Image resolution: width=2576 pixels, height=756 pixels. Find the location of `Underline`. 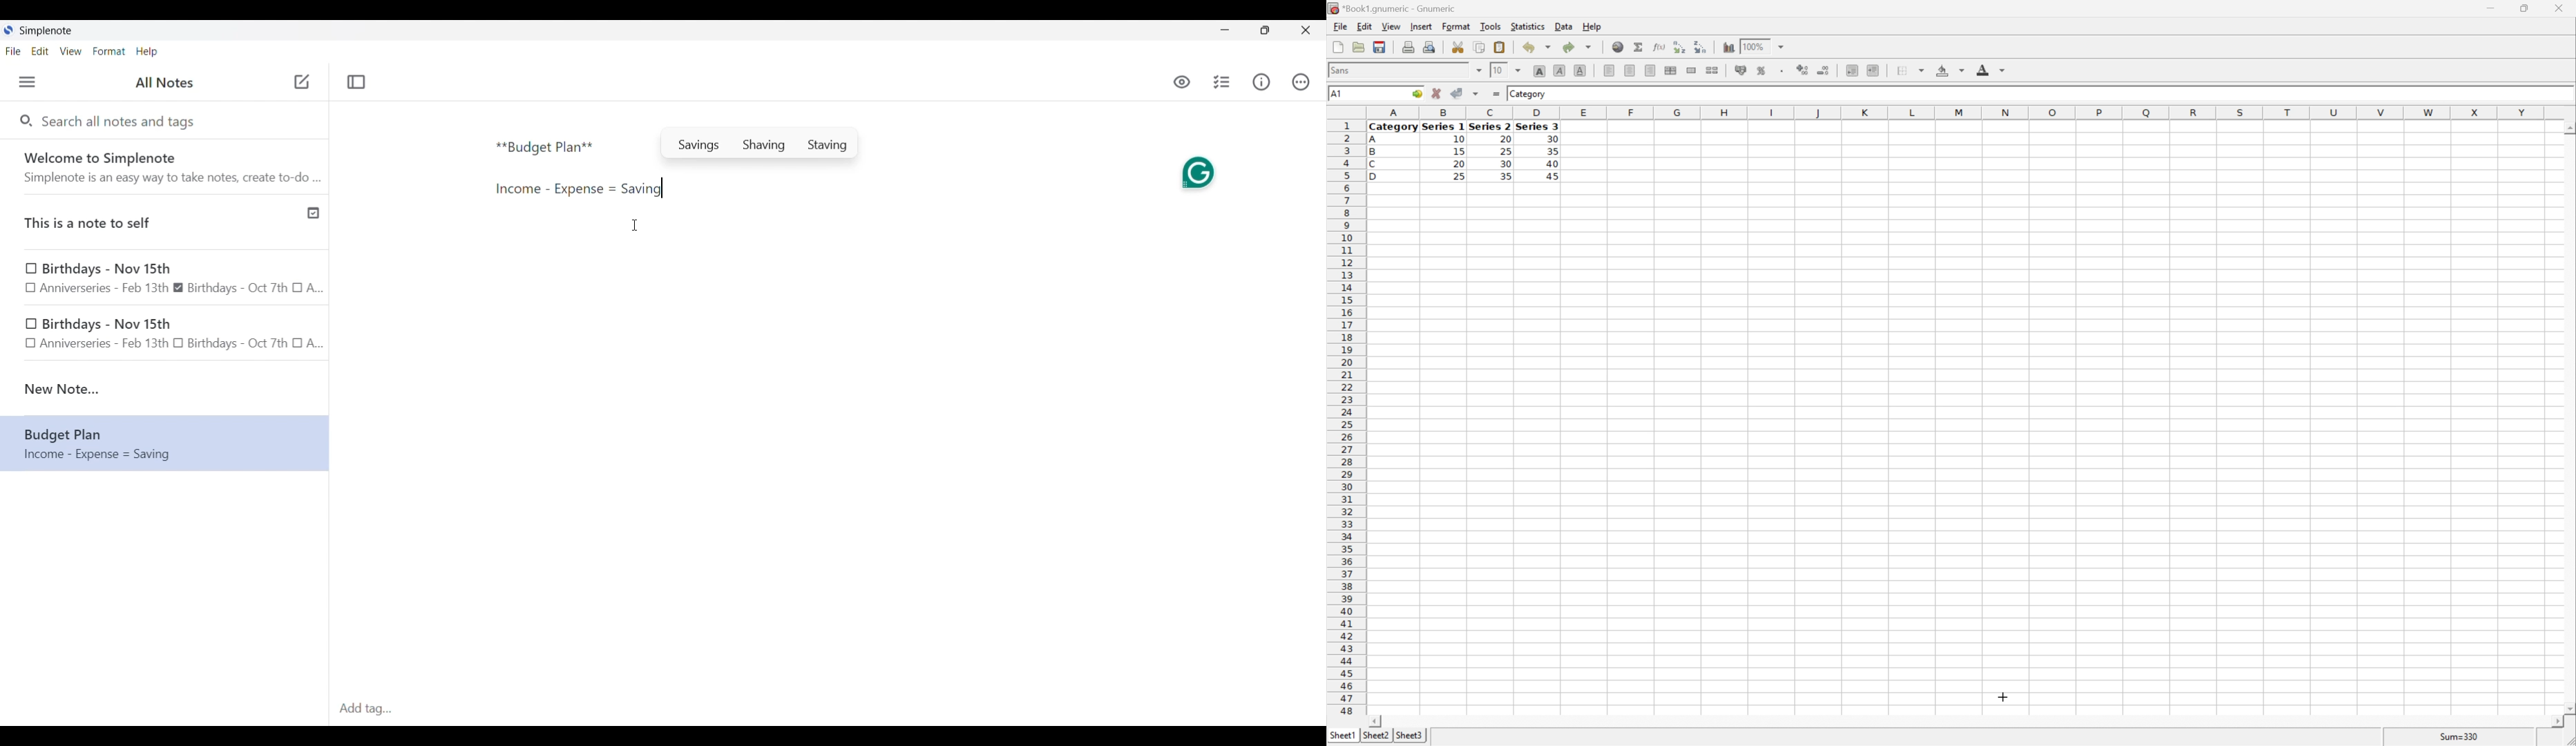

Underline is located at coordinates (1580, 69).